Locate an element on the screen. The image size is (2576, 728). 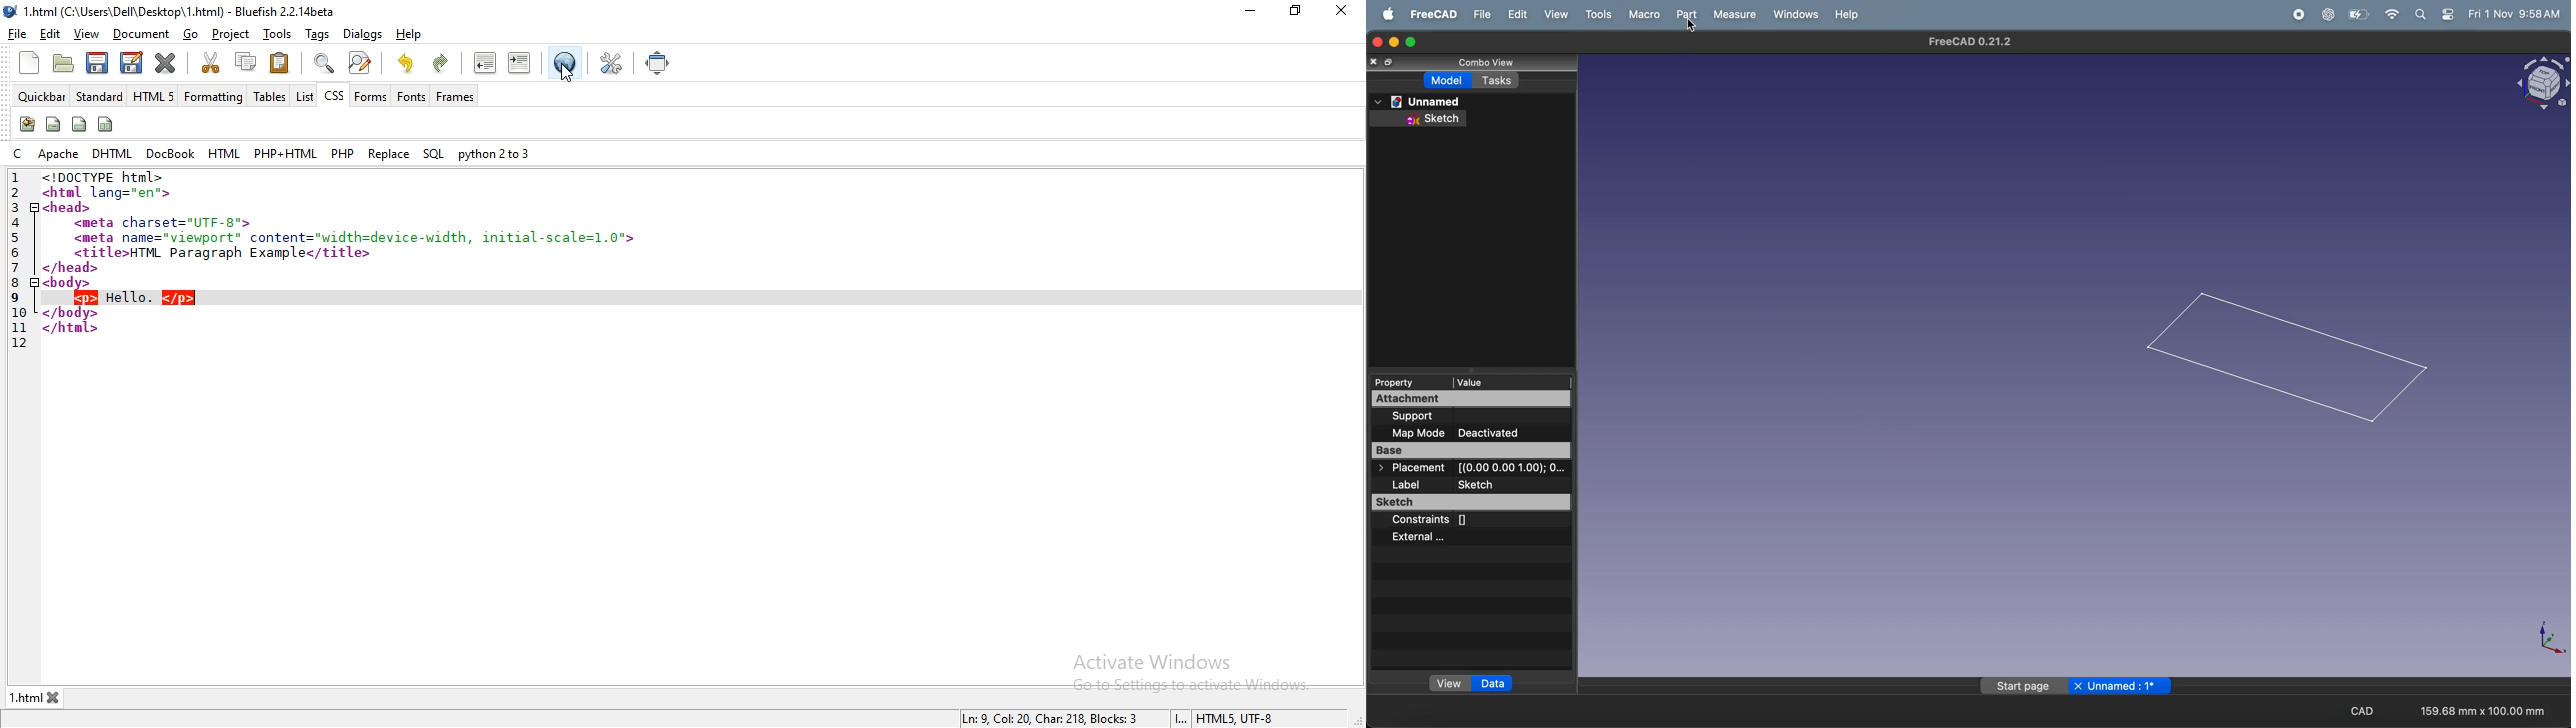
cursor is located at coordinates (568, 74).